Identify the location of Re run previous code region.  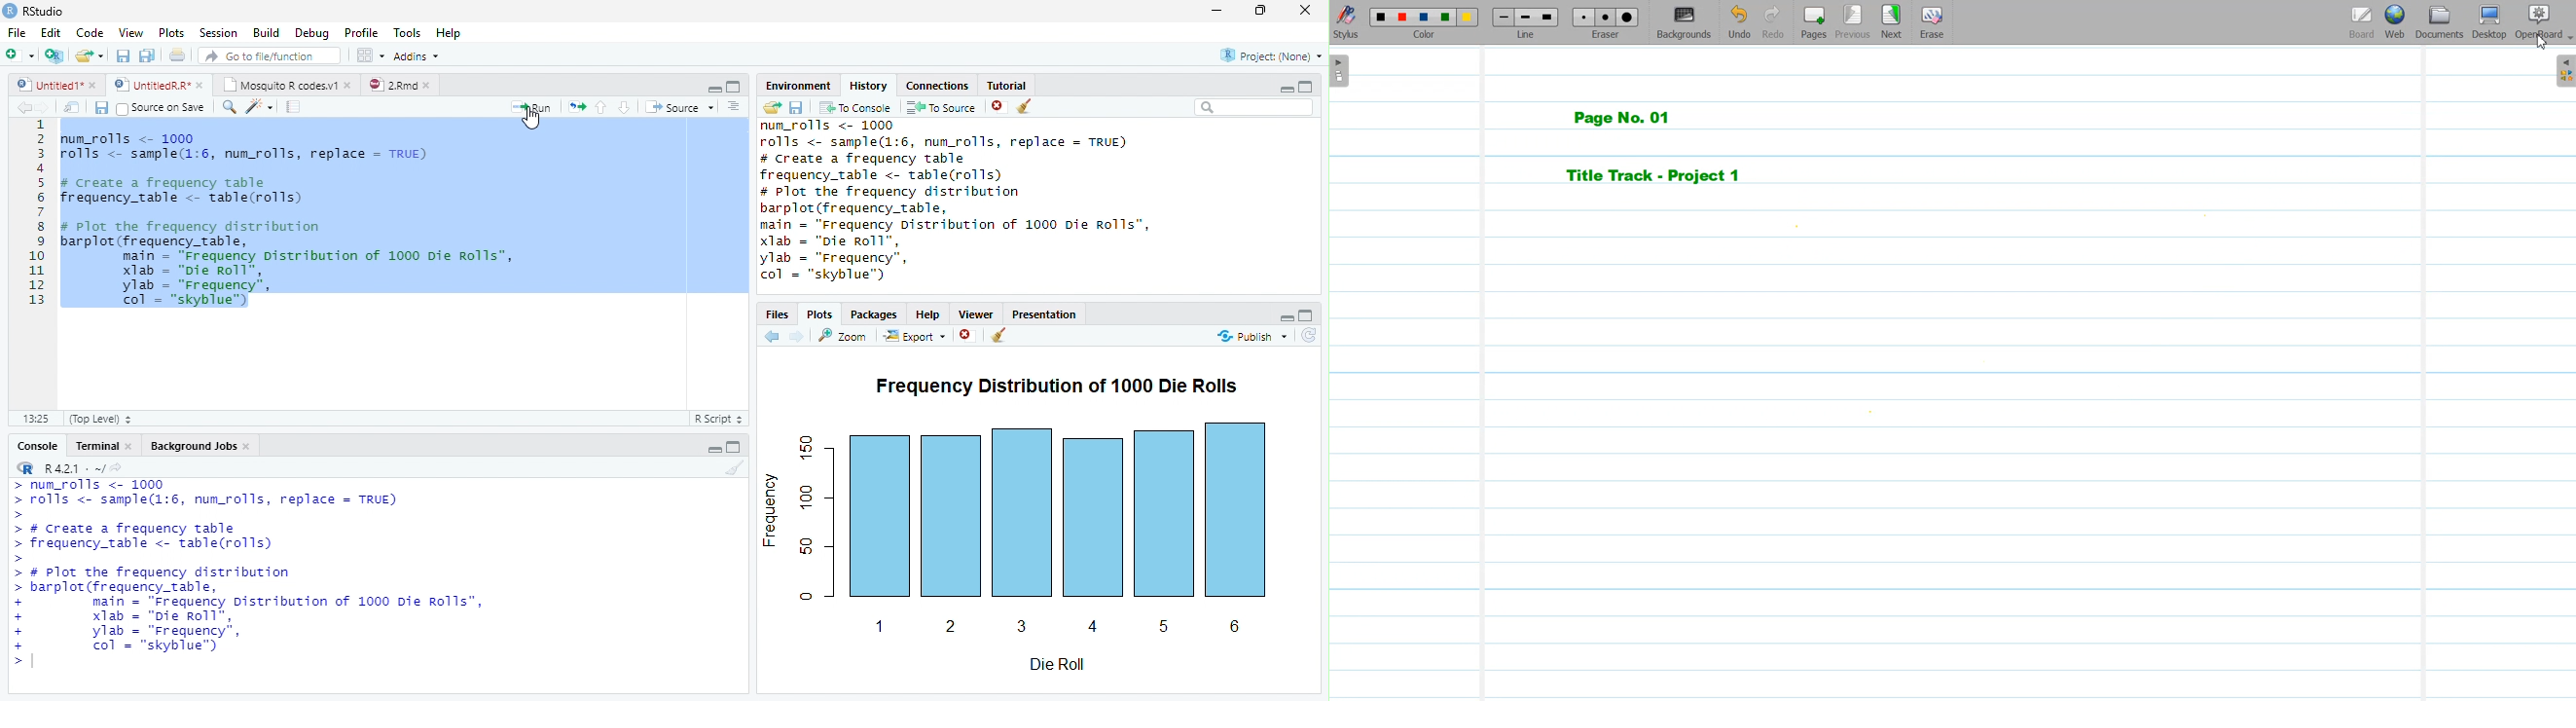
(575, 108).